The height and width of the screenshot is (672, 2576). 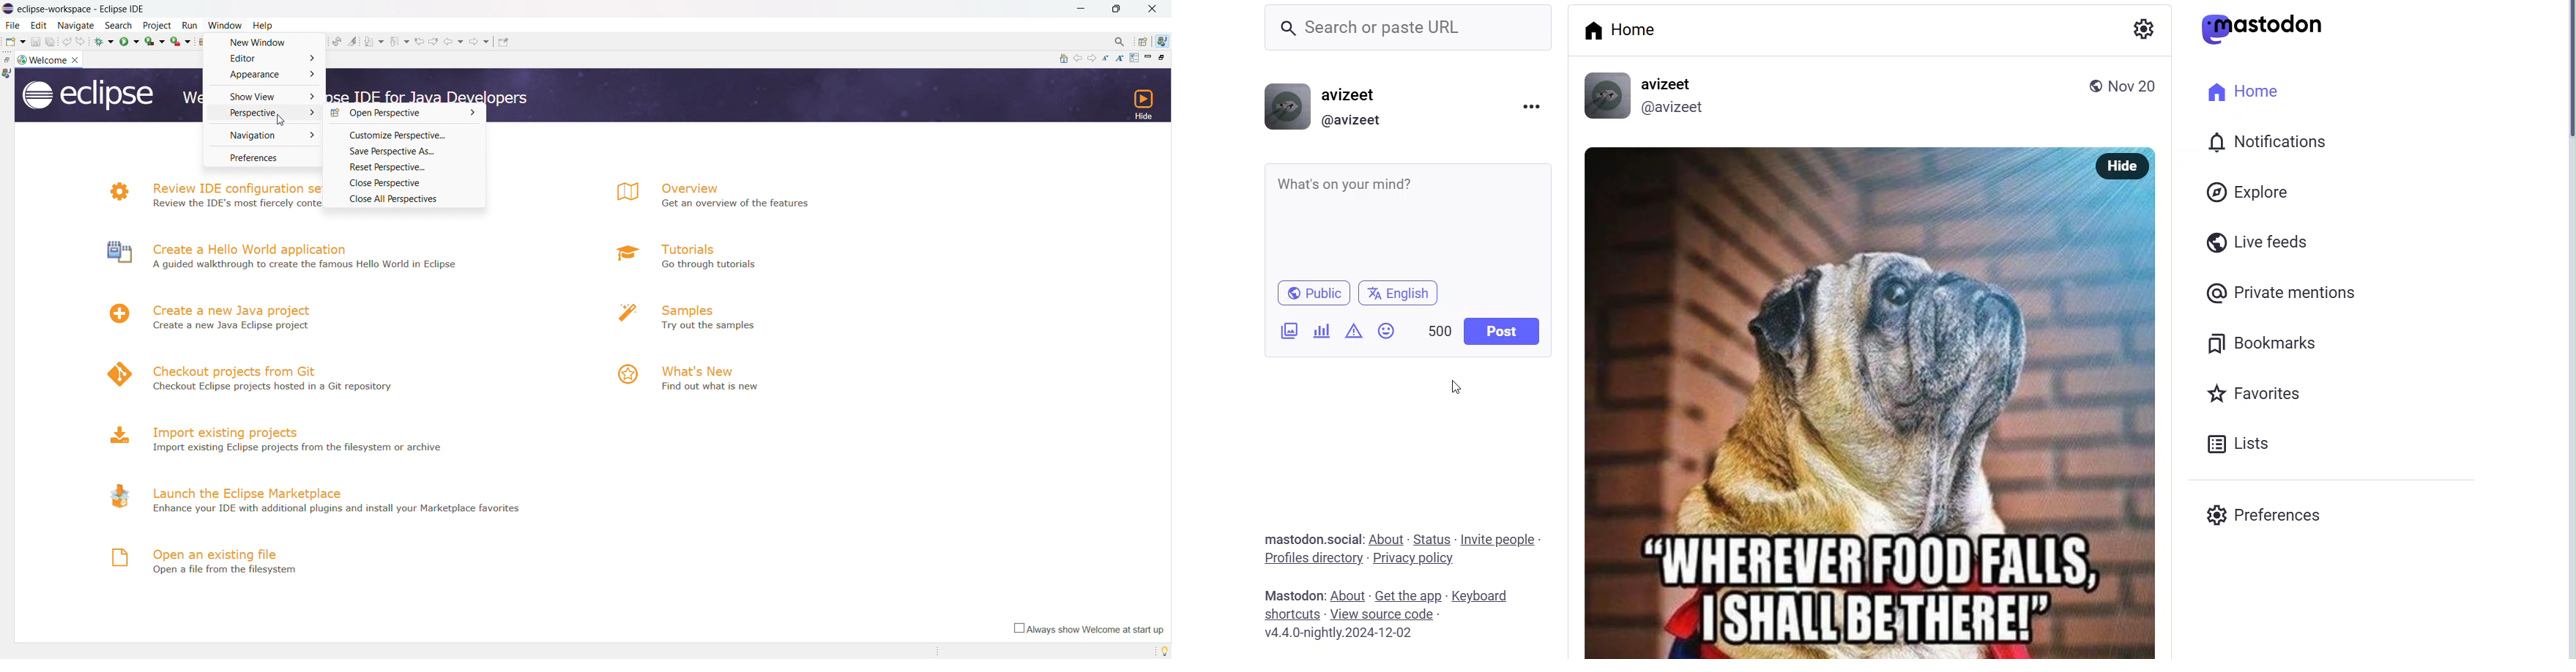 I want to click on appearance, so click(x=262, y=74).